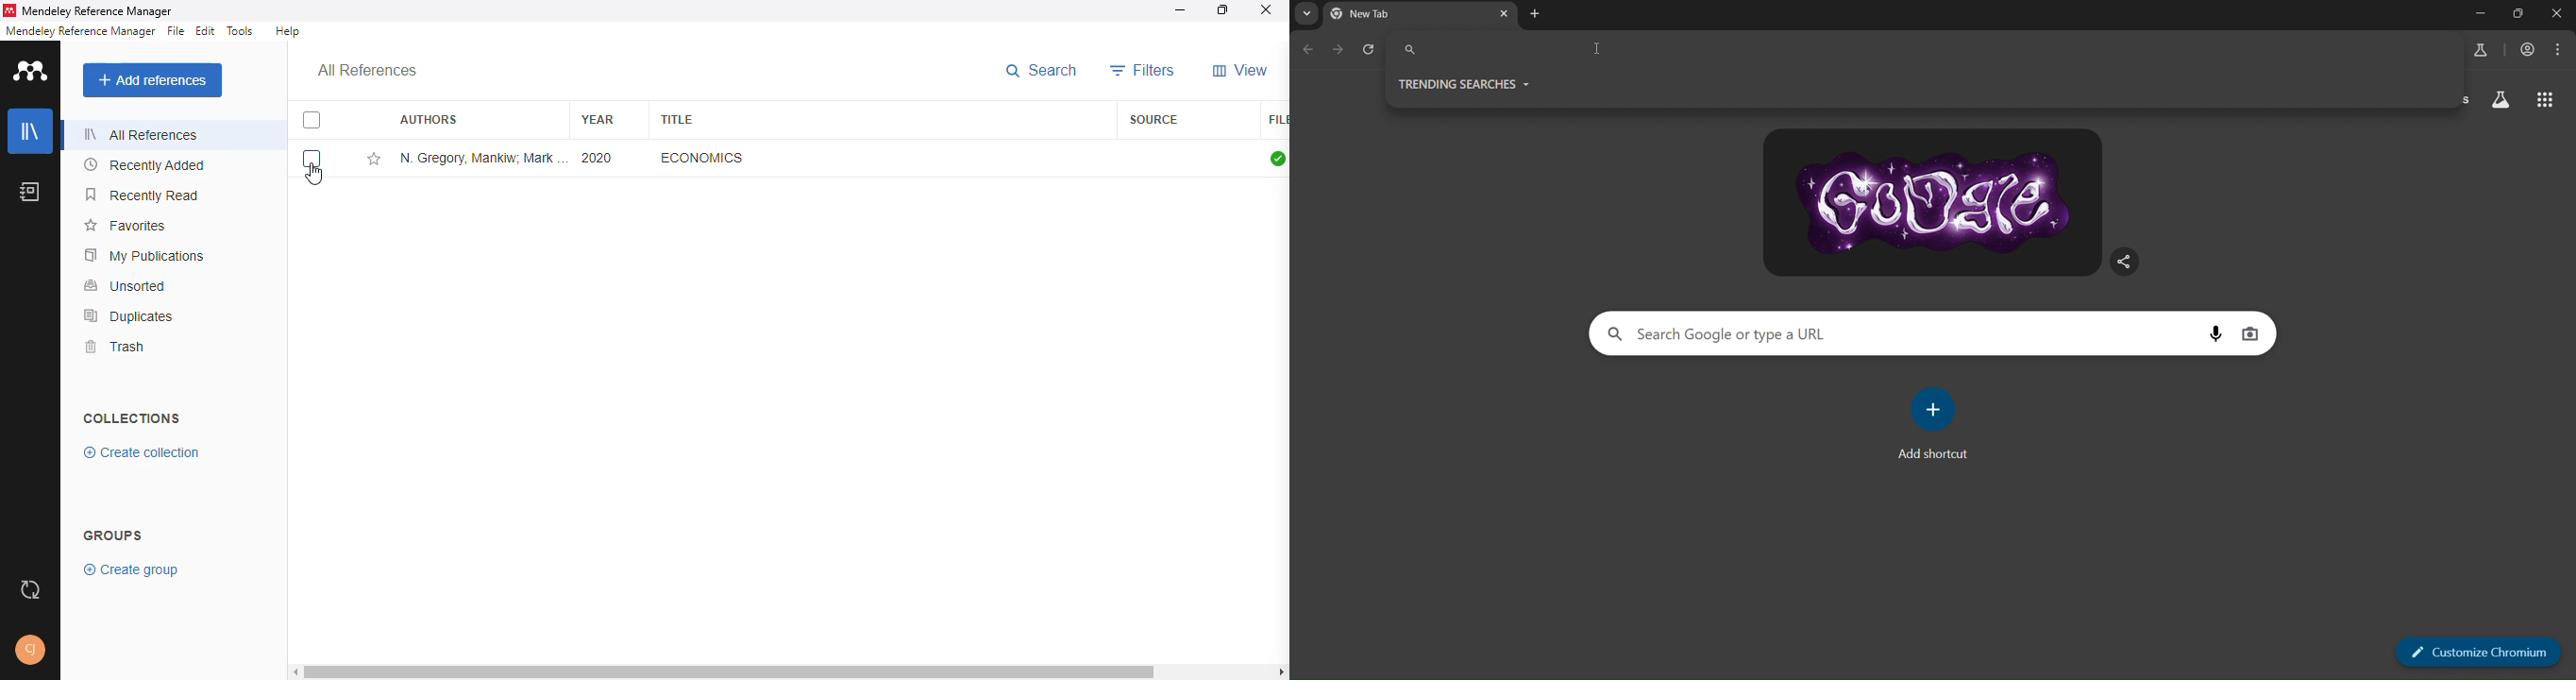  I want to click on go forward one page, so click(1340, 52).